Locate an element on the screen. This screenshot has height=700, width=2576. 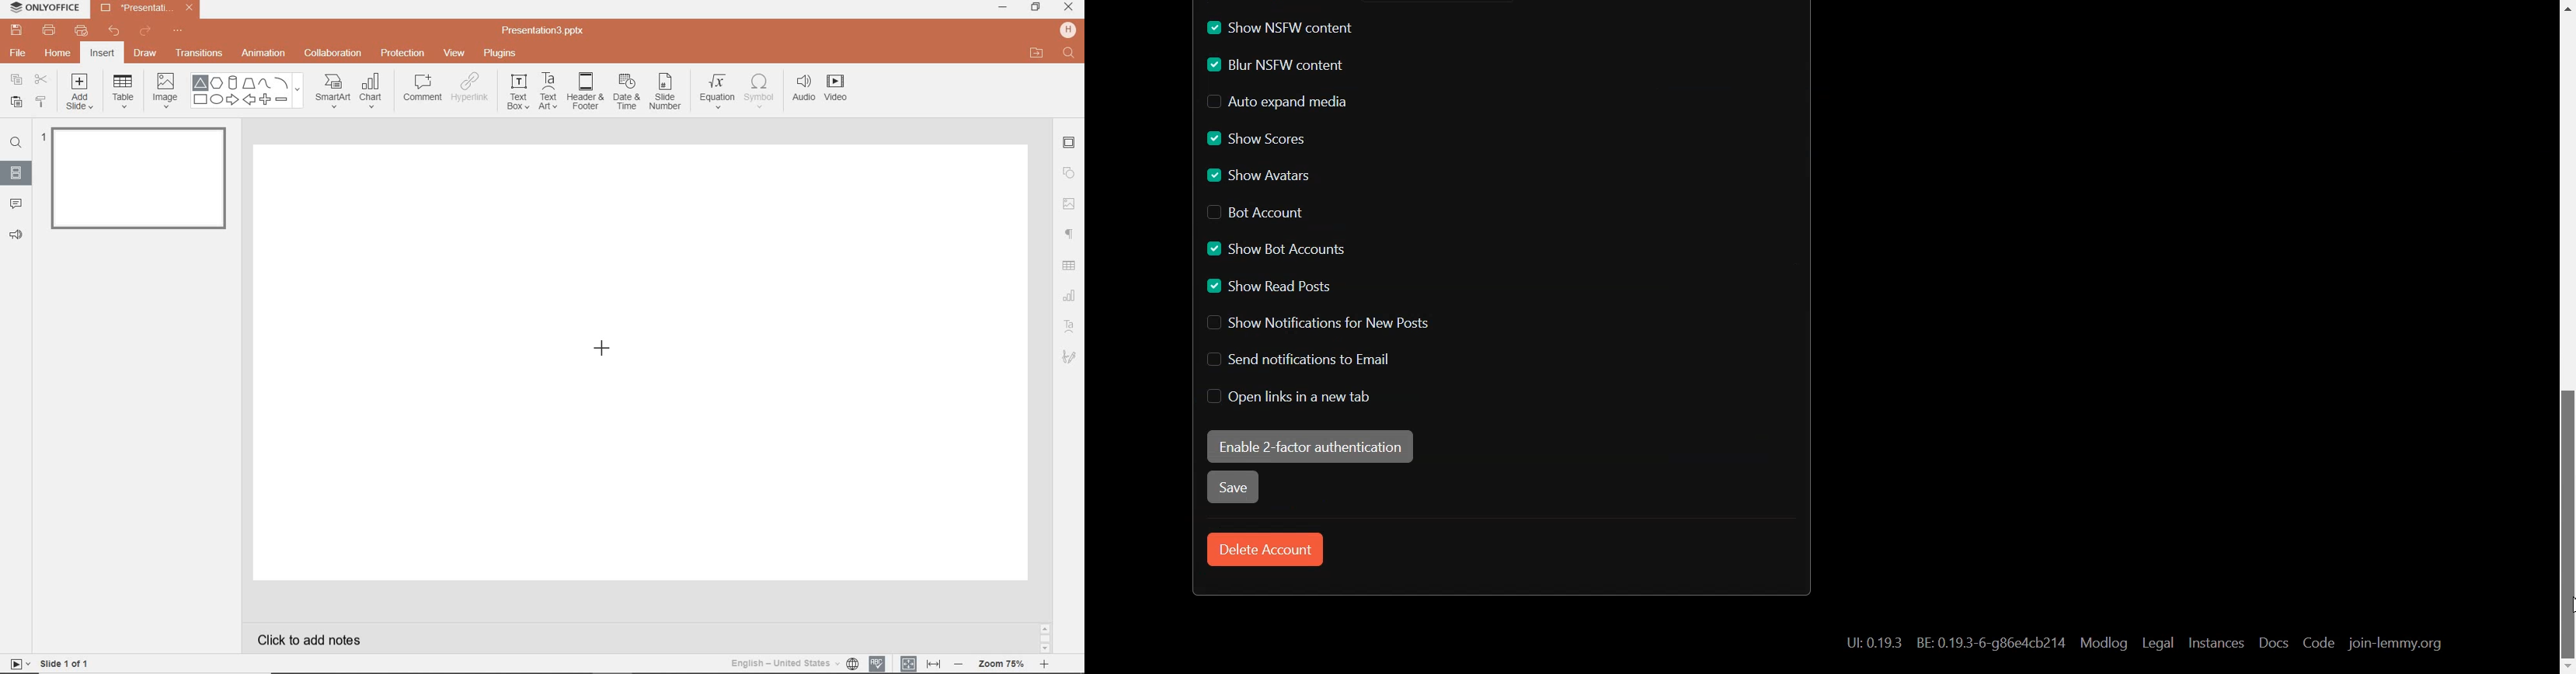
CLOSE is located at coordinates (1069, 8).